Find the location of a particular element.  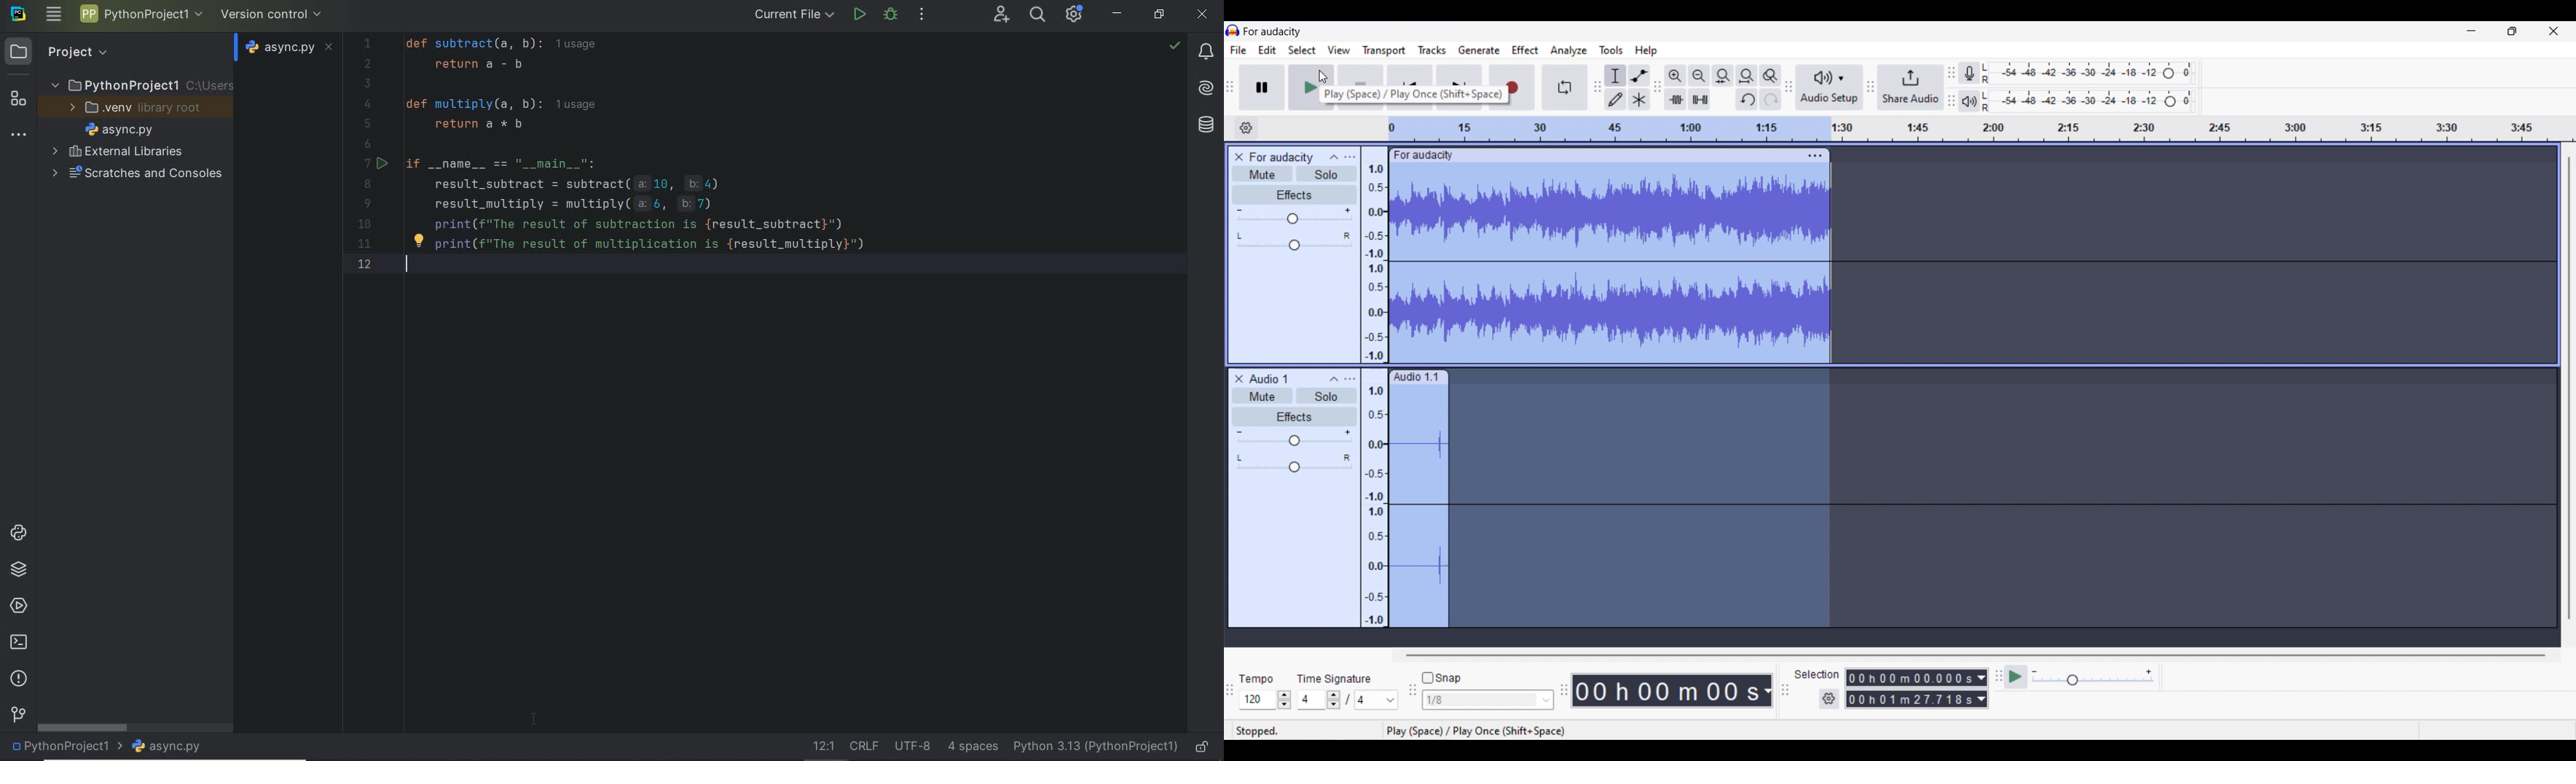

project folder is located at coordinates (141, 85).